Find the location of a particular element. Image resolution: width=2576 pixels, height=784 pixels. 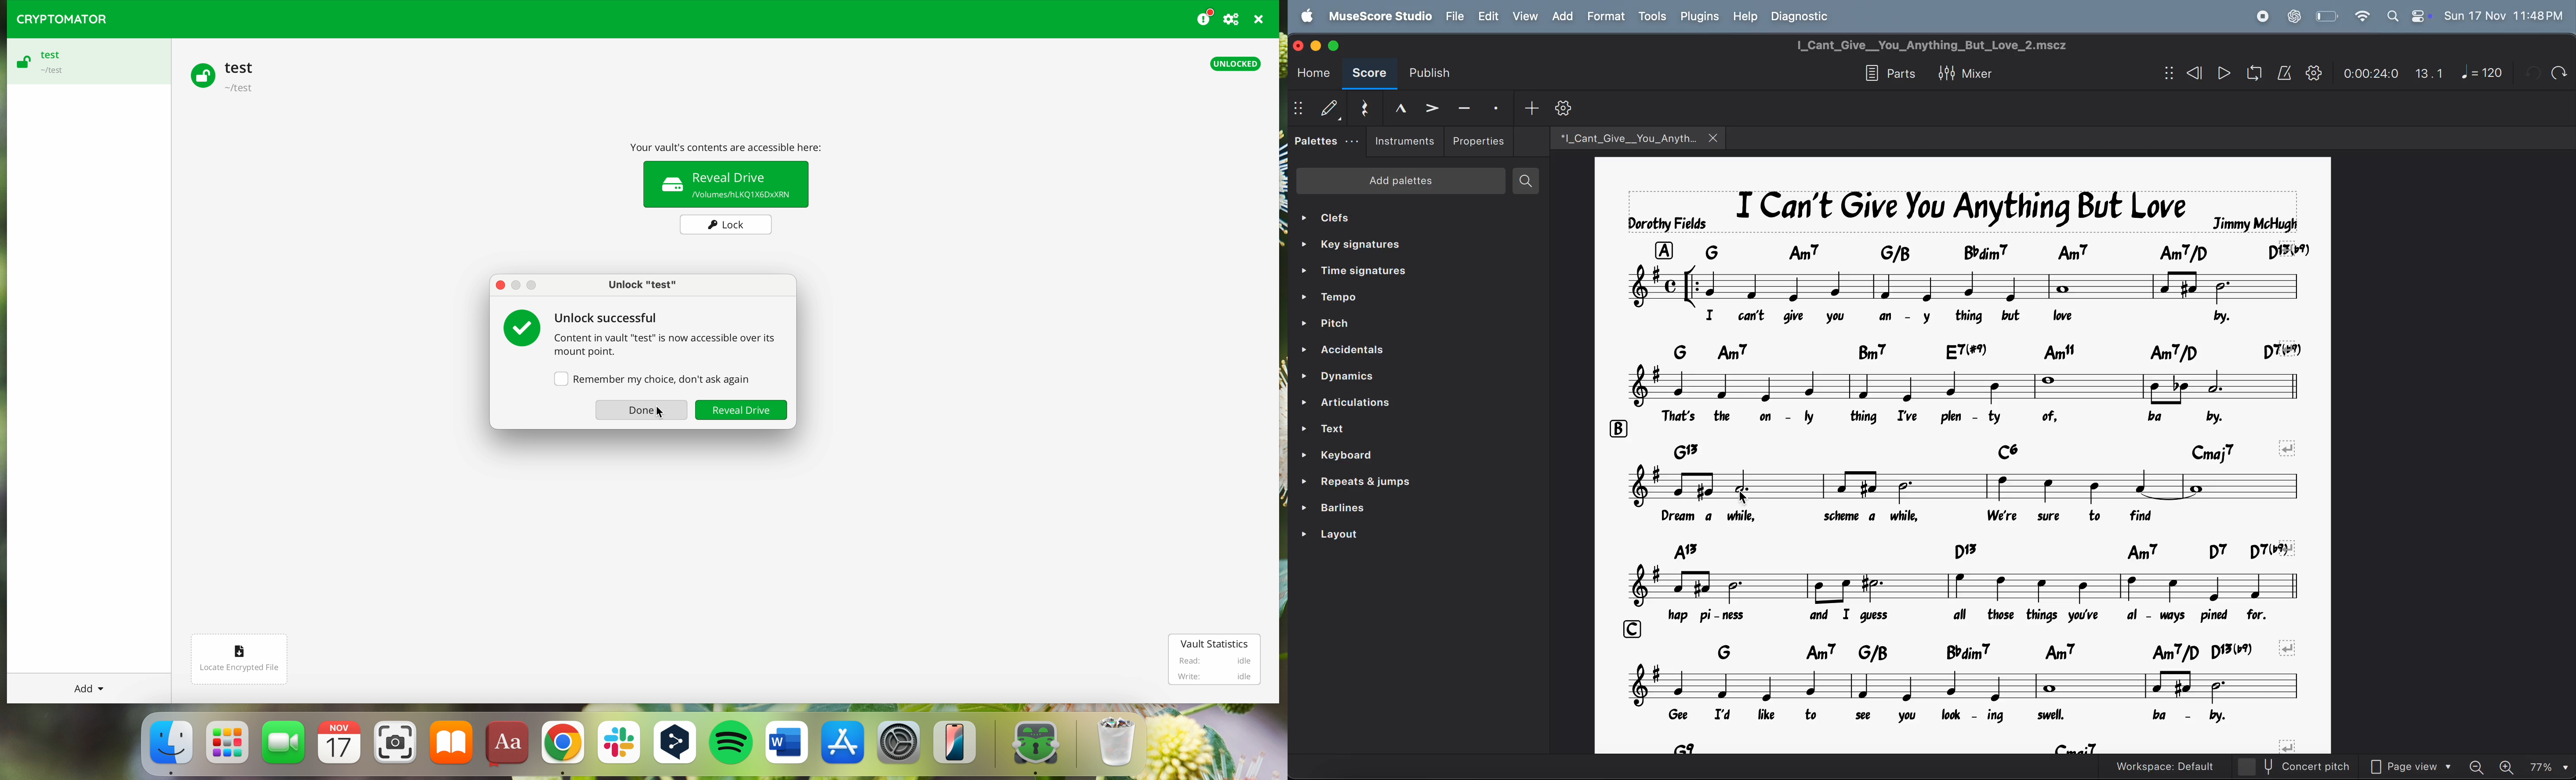

donating button is located at coordinates (1205, 17).